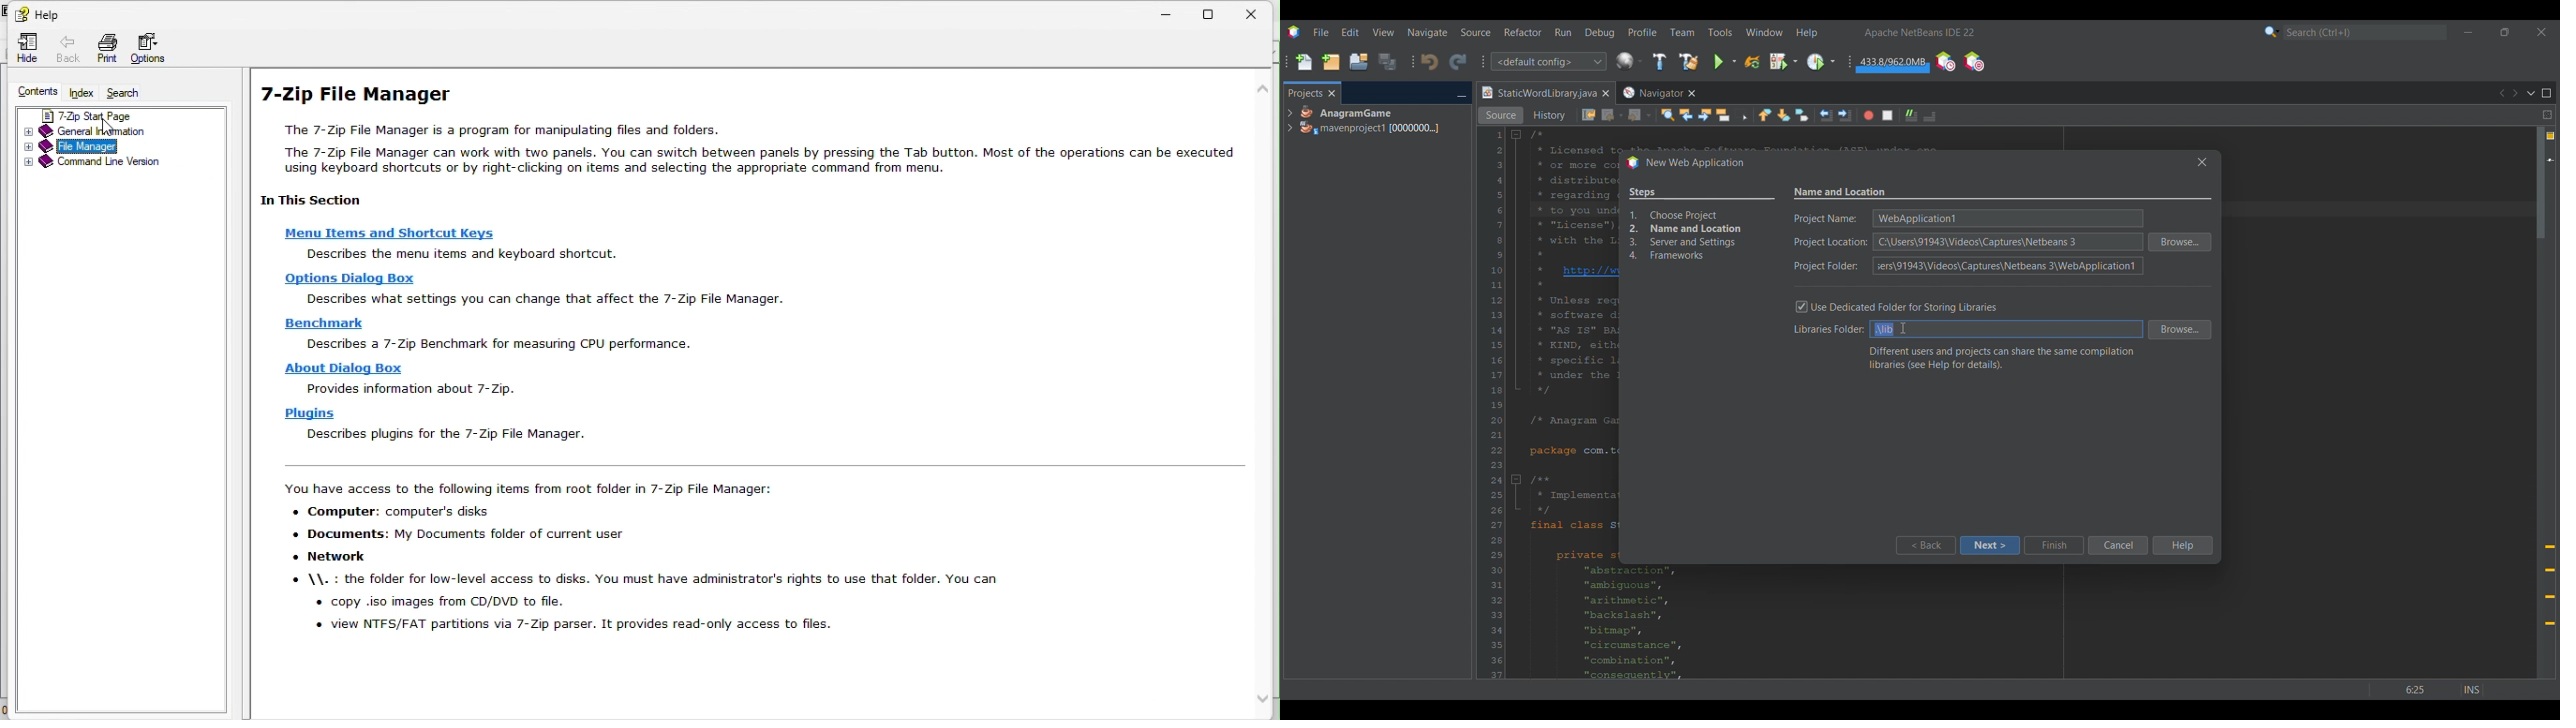  Describe the element at coordinates (122, 113) in the screenshot. I see `7 zip start page` at that location.